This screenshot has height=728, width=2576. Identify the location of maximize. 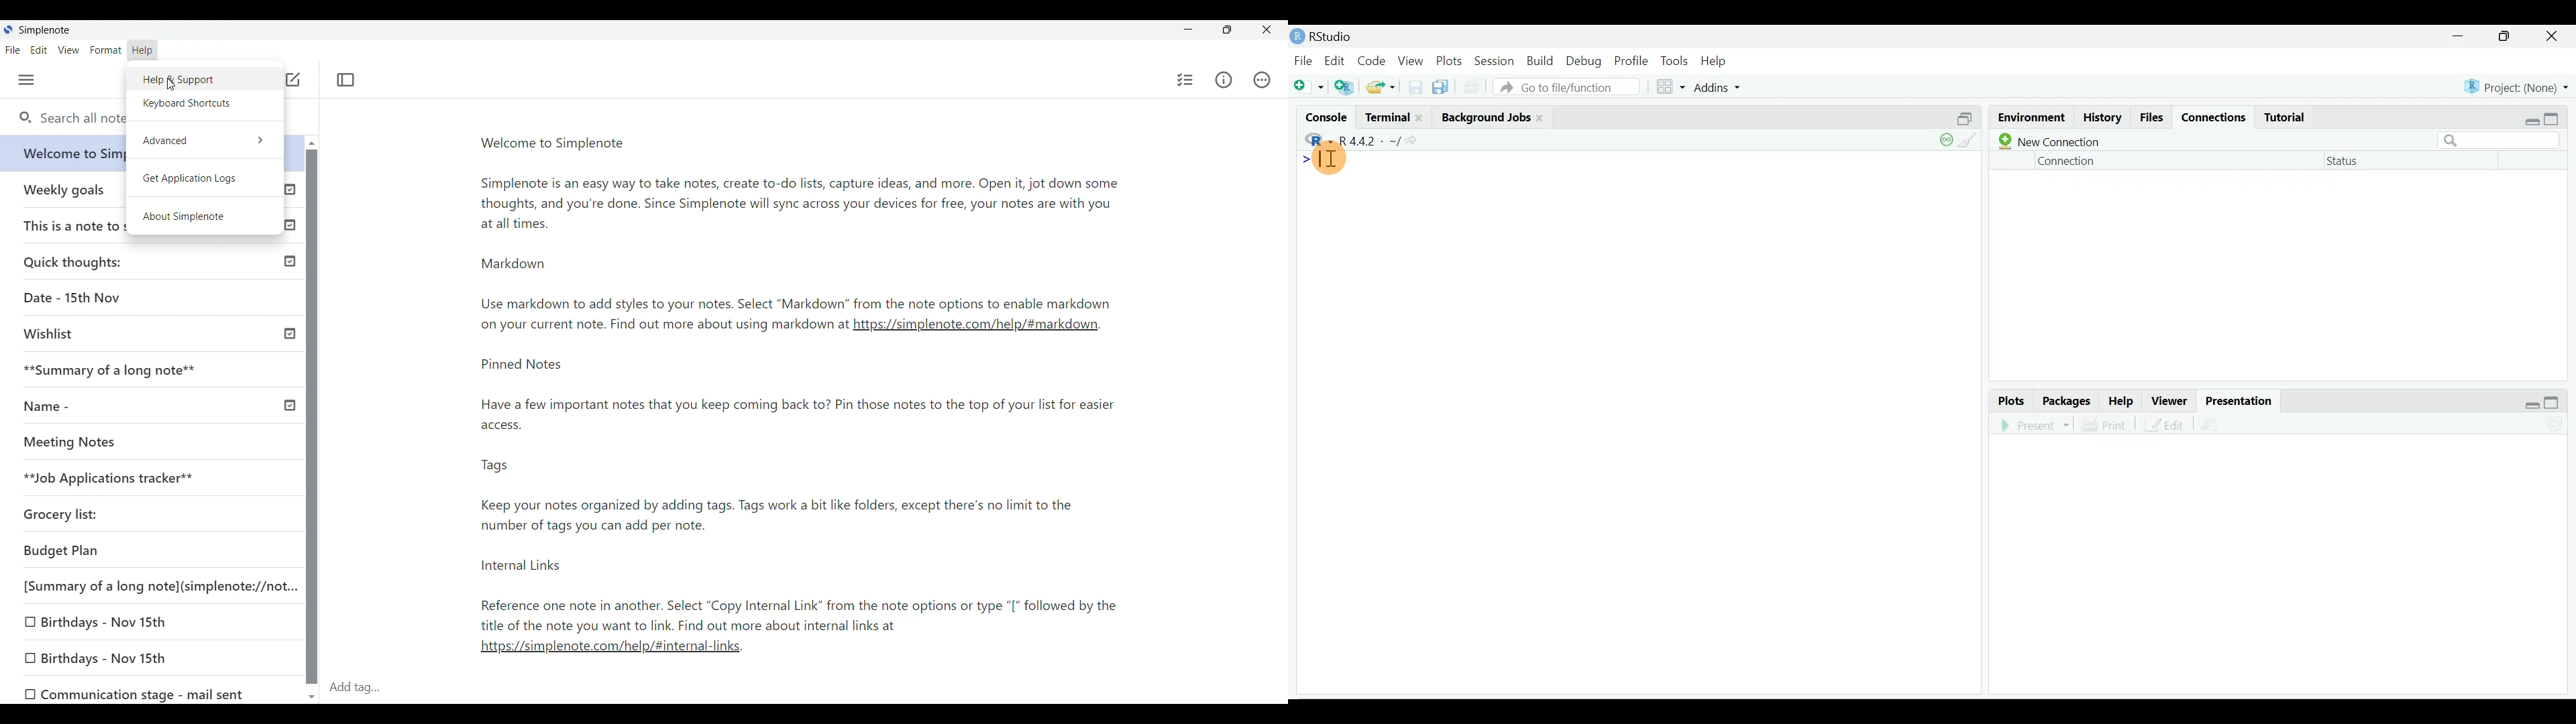
(2556, 116).